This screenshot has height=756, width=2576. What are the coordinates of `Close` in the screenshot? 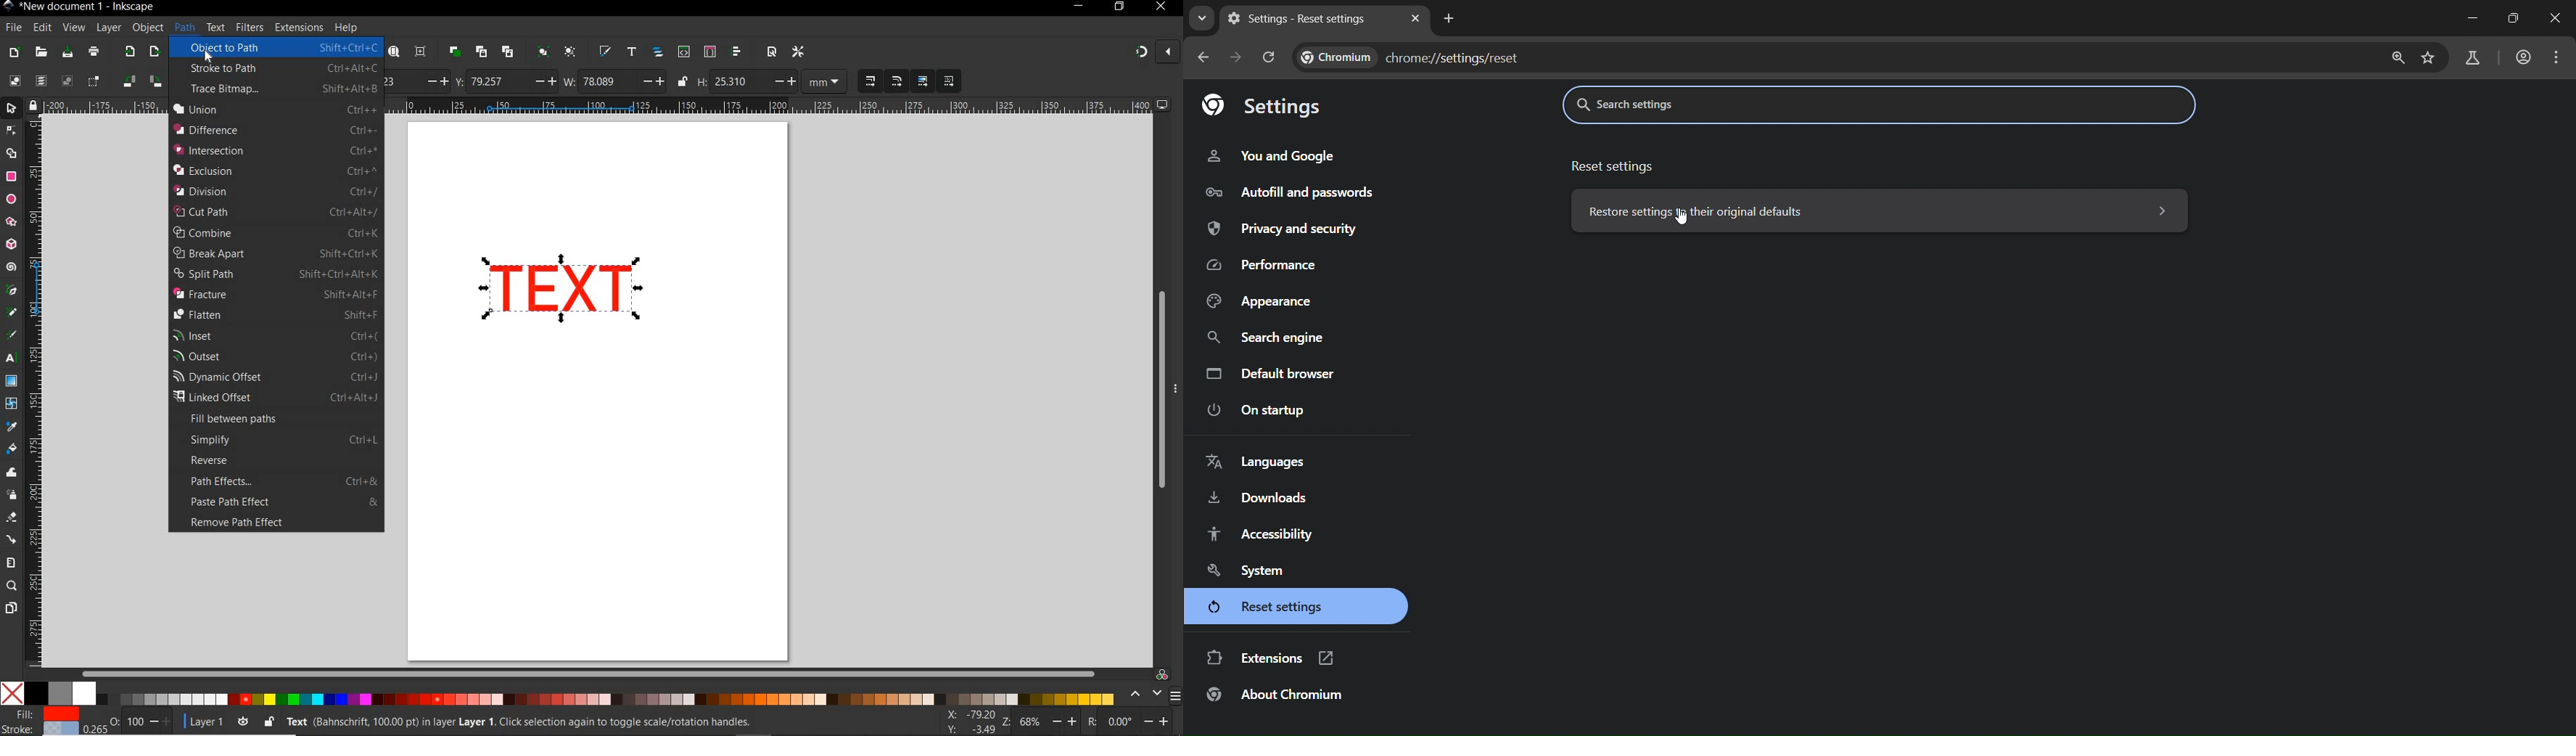 It's located at (2557, 17).